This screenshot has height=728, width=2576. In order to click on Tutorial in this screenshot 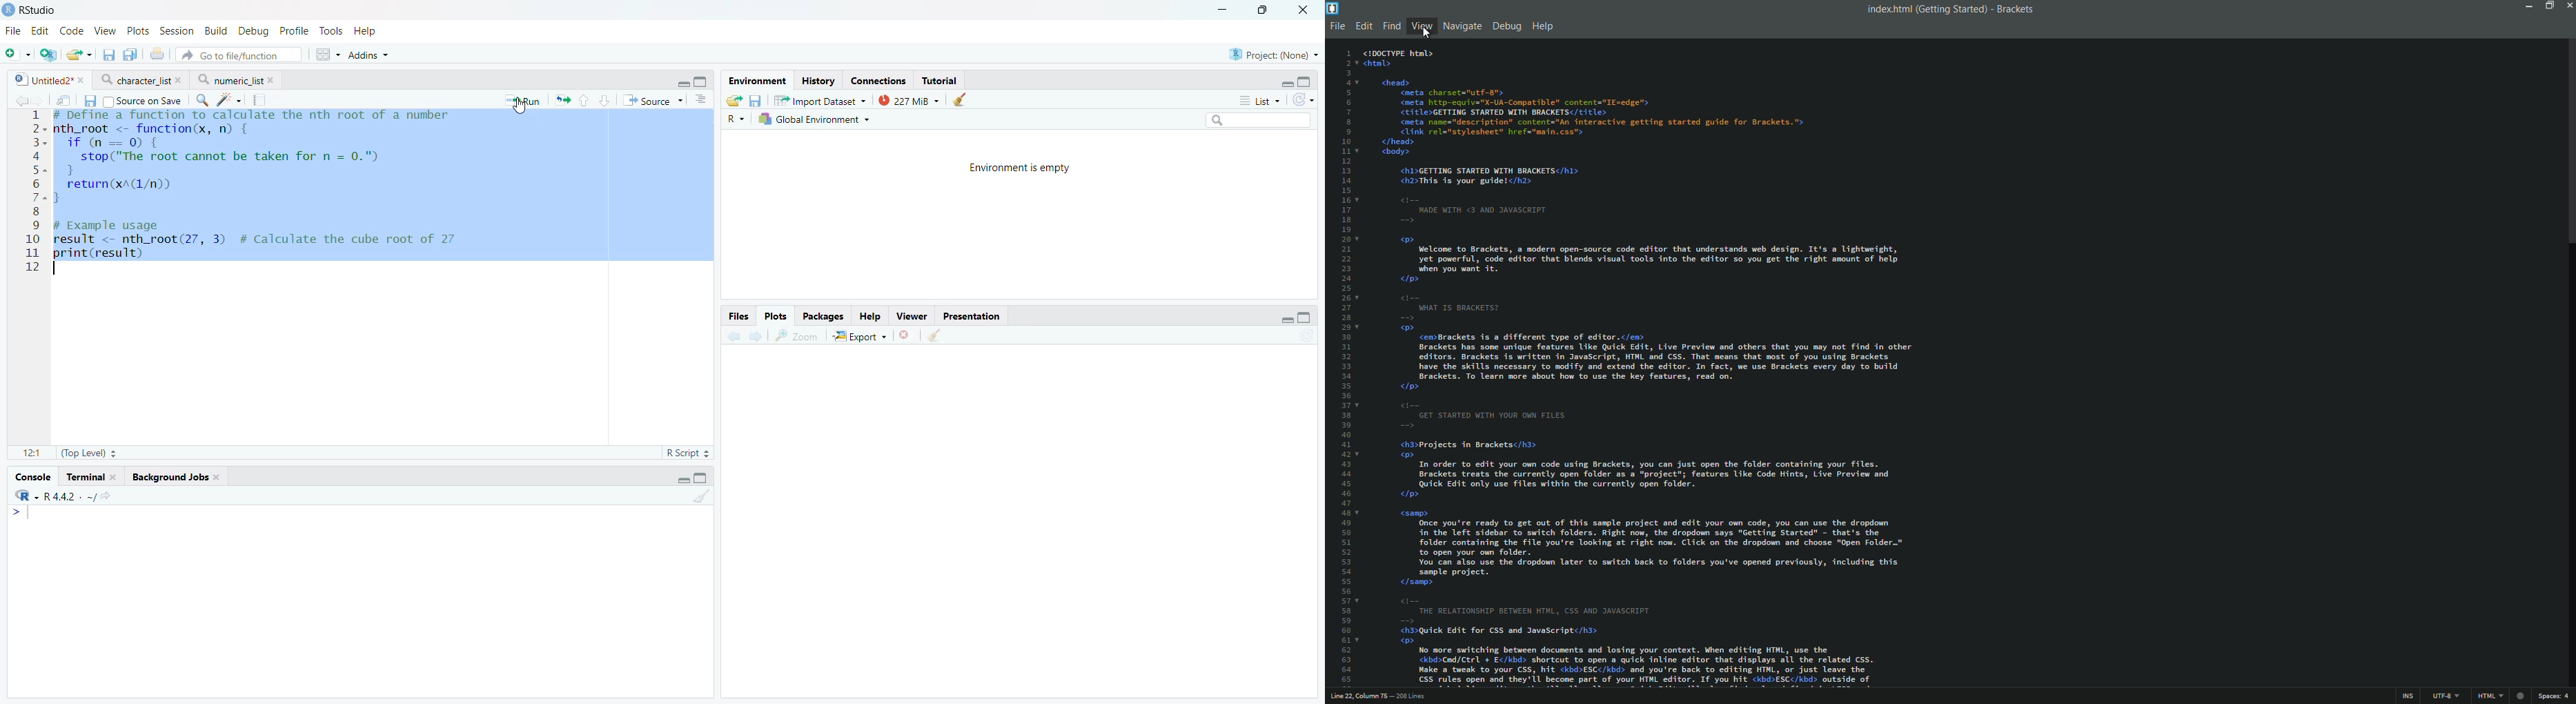, I will do `click(939, 80)`.